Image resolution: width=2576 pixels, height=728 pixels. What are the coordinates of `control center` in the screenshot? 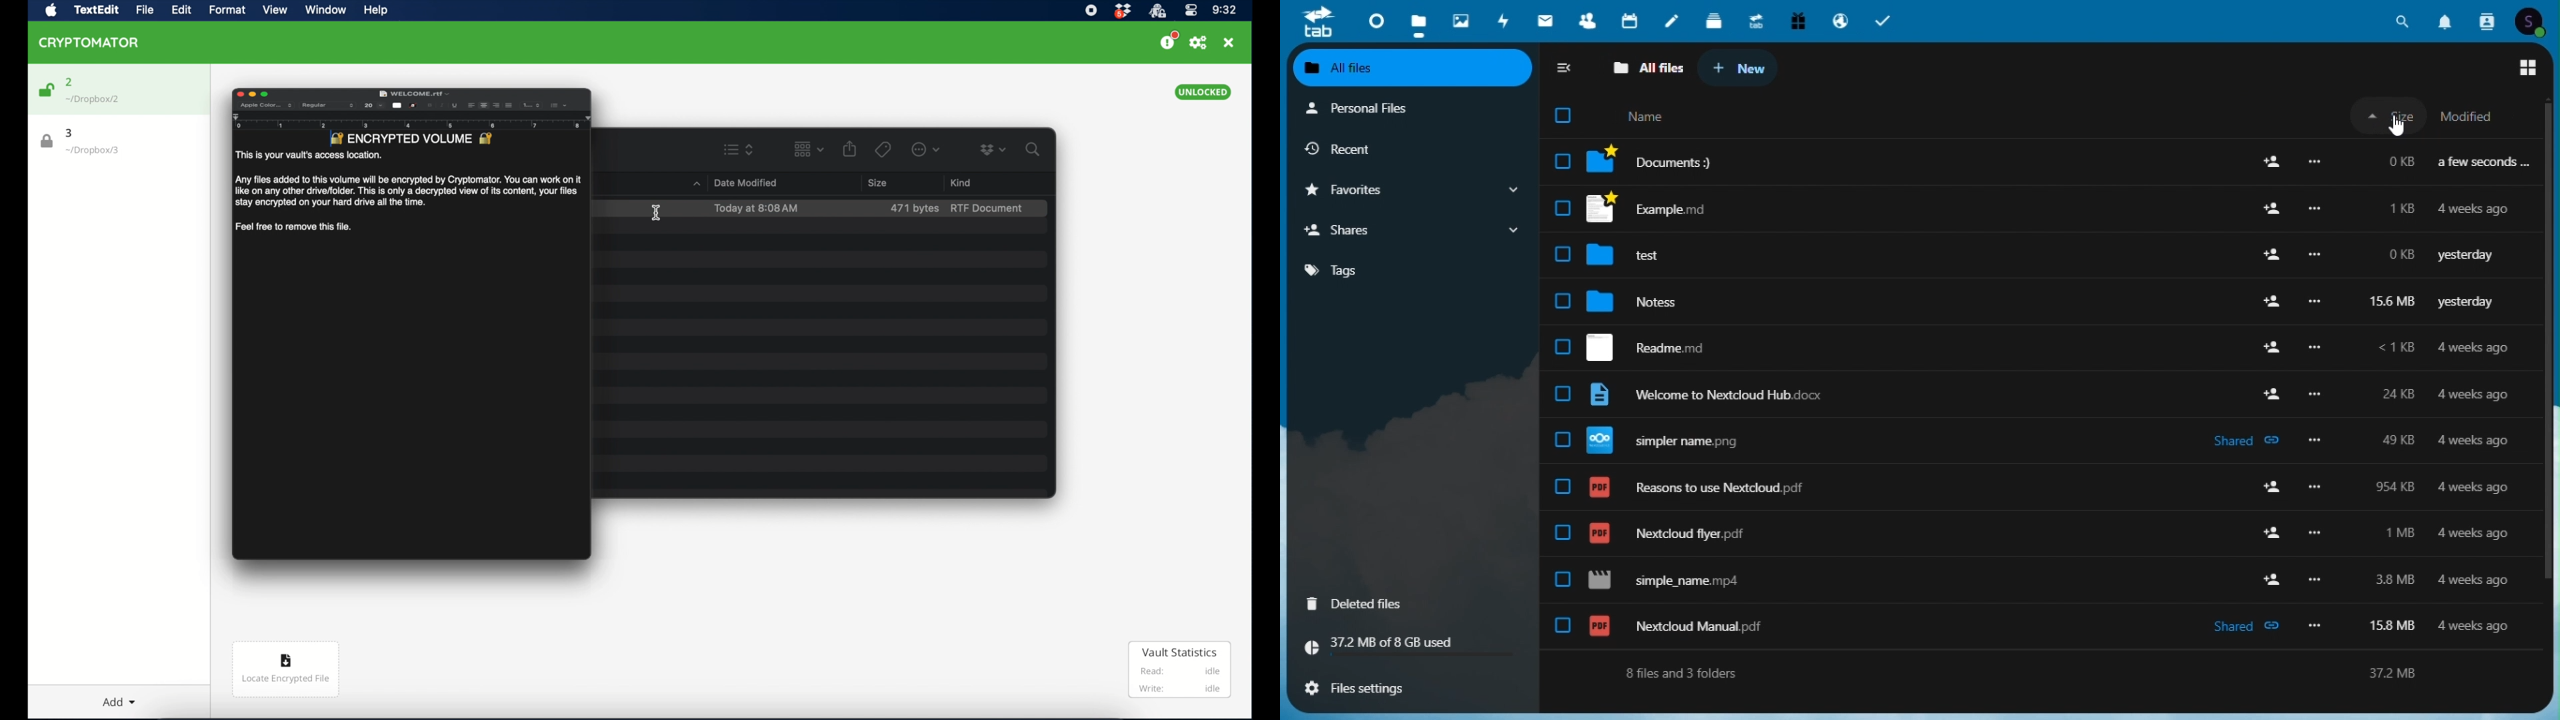 It's located at (1191, 11).